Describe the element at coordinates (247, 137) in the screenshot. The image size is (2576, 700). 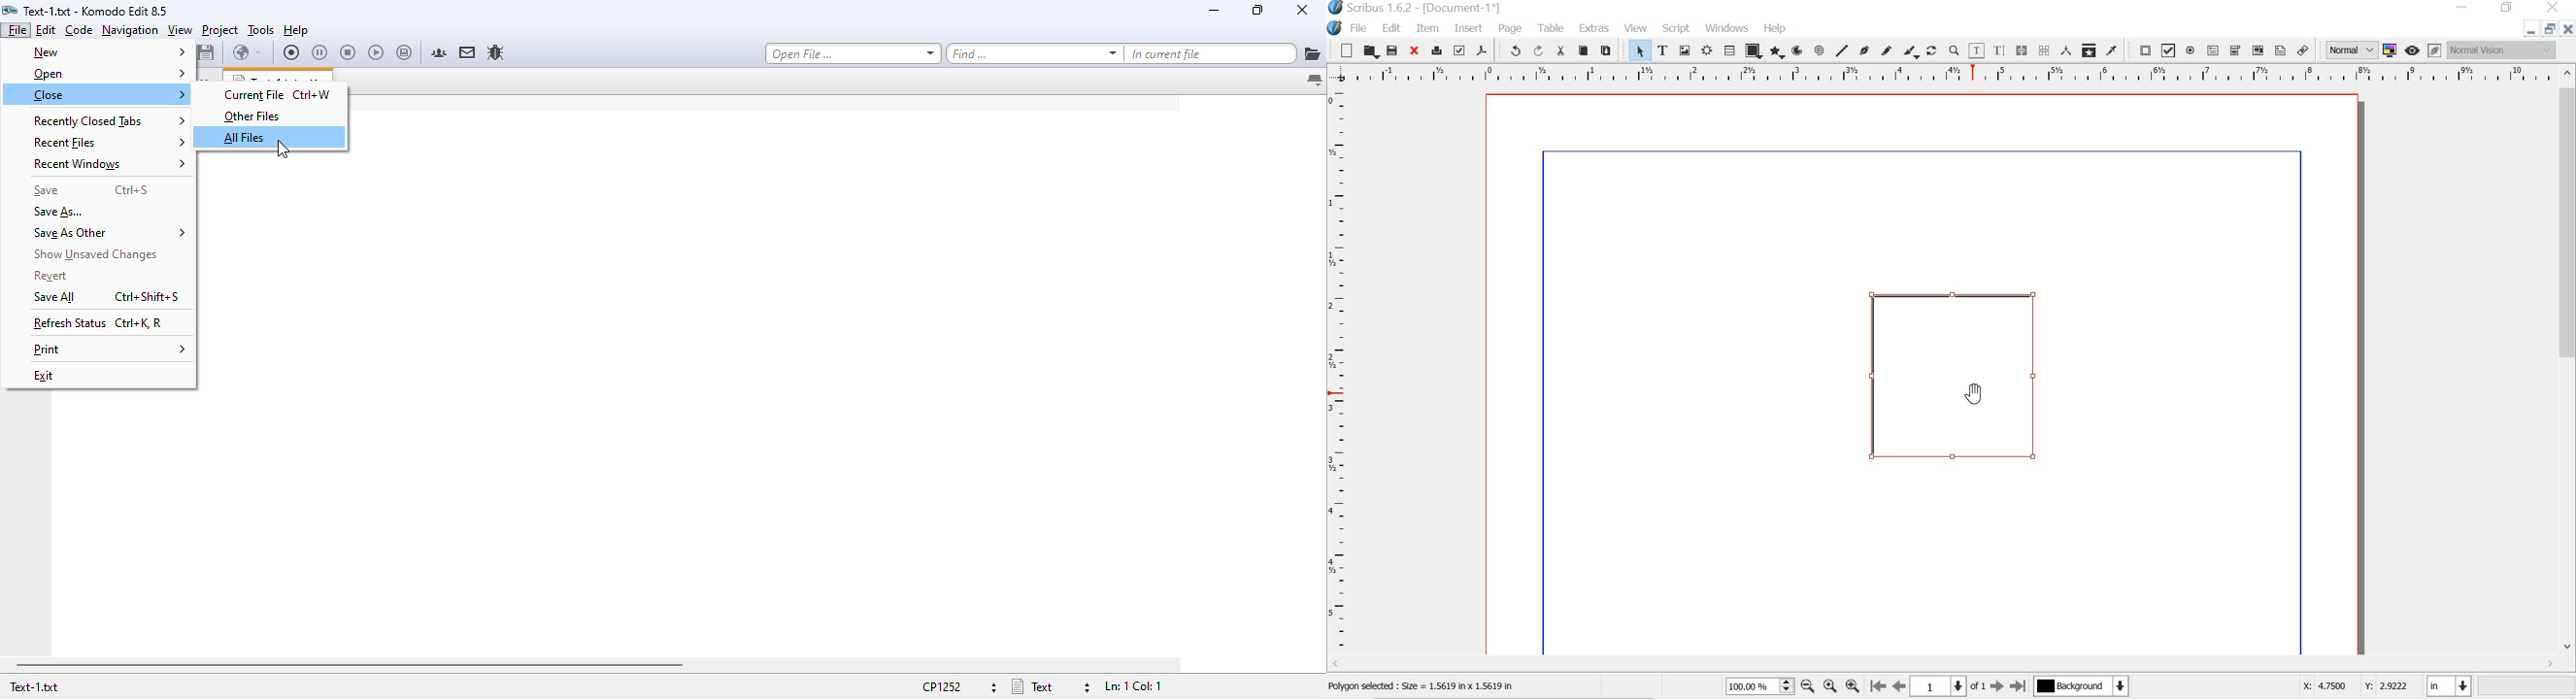
I see `all files` at that location.